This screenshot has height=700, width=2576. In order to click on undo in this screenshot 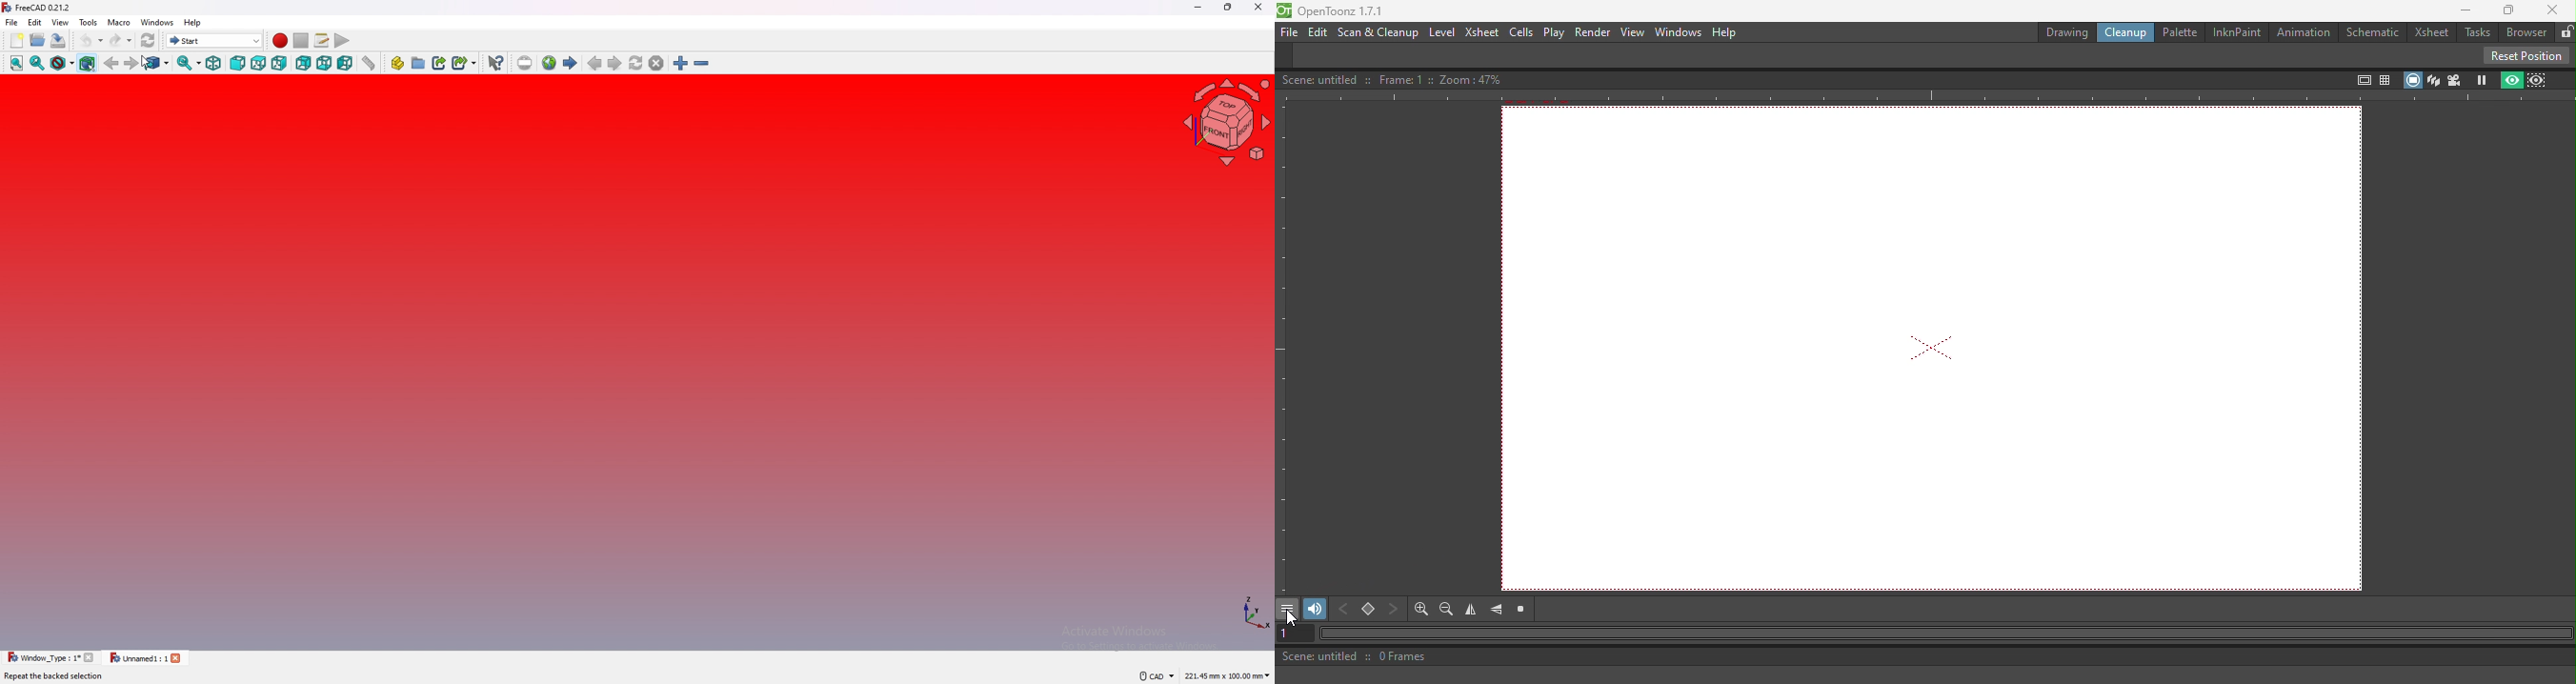, I will do `click(92, 40)`.